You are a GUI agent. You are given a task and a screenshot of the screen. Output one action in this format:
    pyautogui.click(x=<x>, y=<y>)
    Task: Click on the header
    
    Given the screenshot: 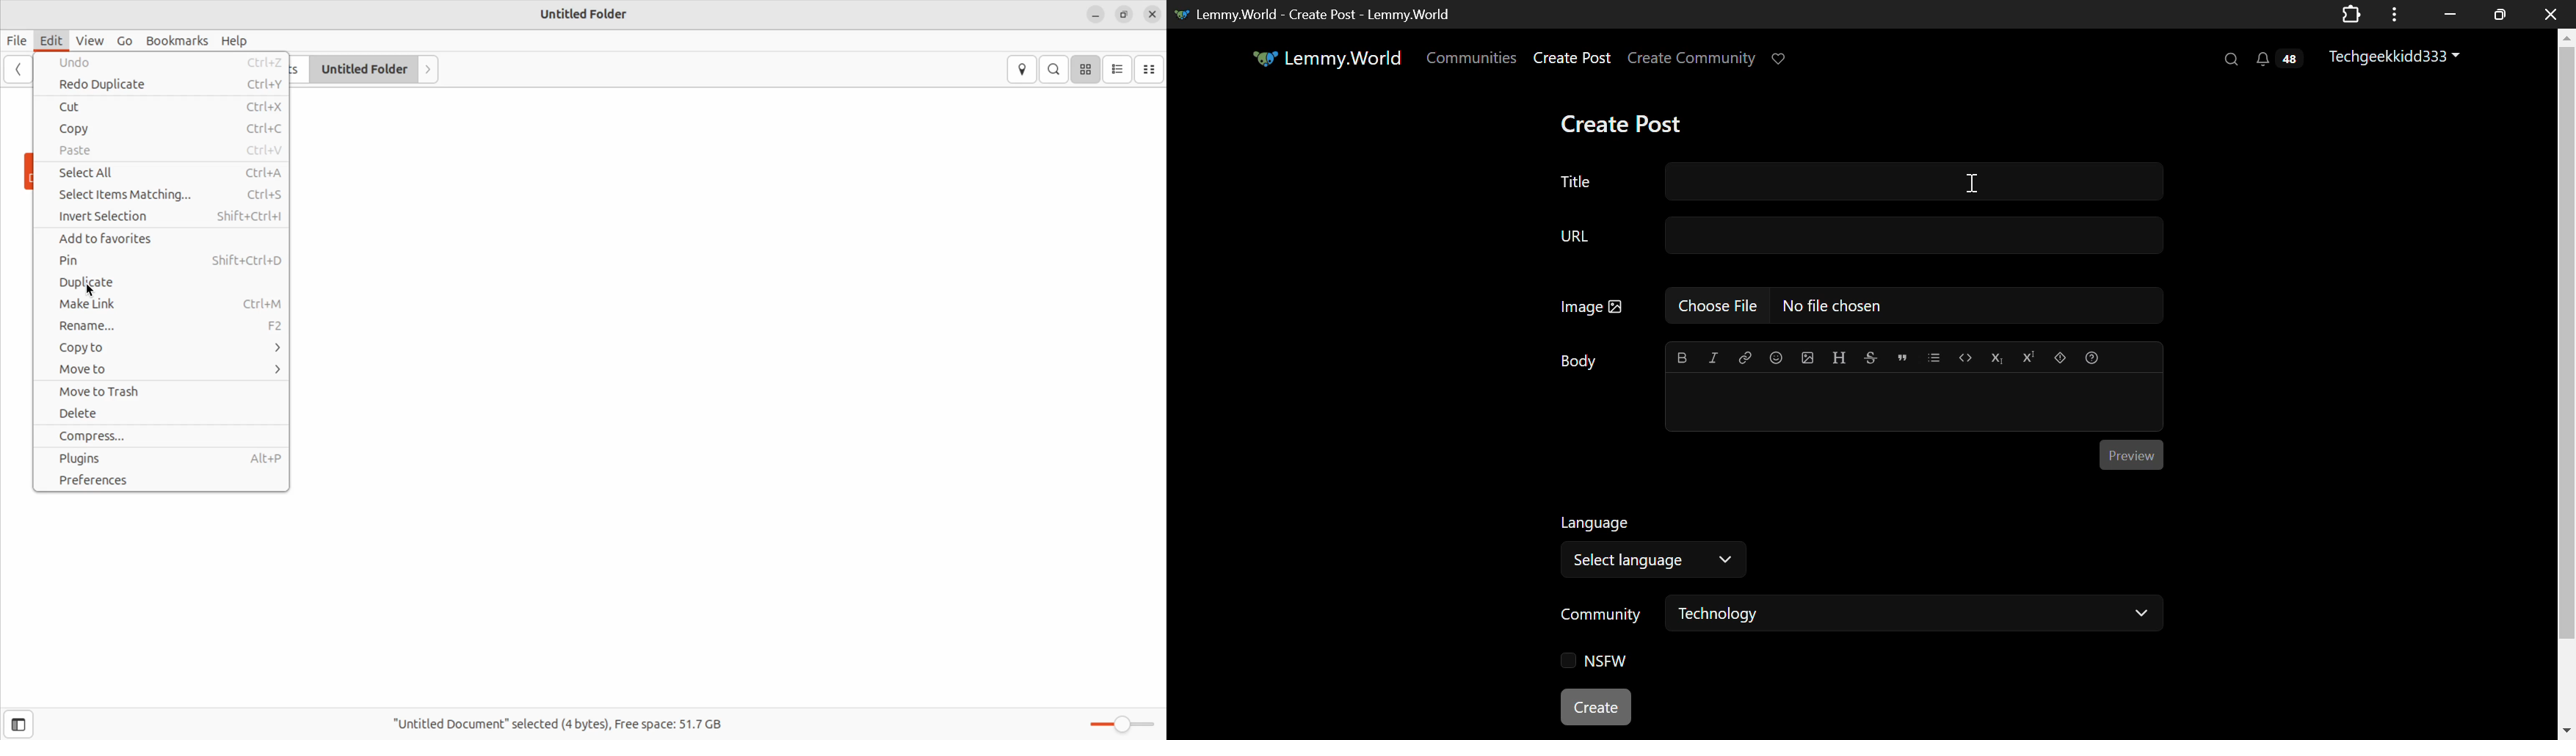 What is the action you would take?
    pyautogui.click(x=1837, y=356)
    